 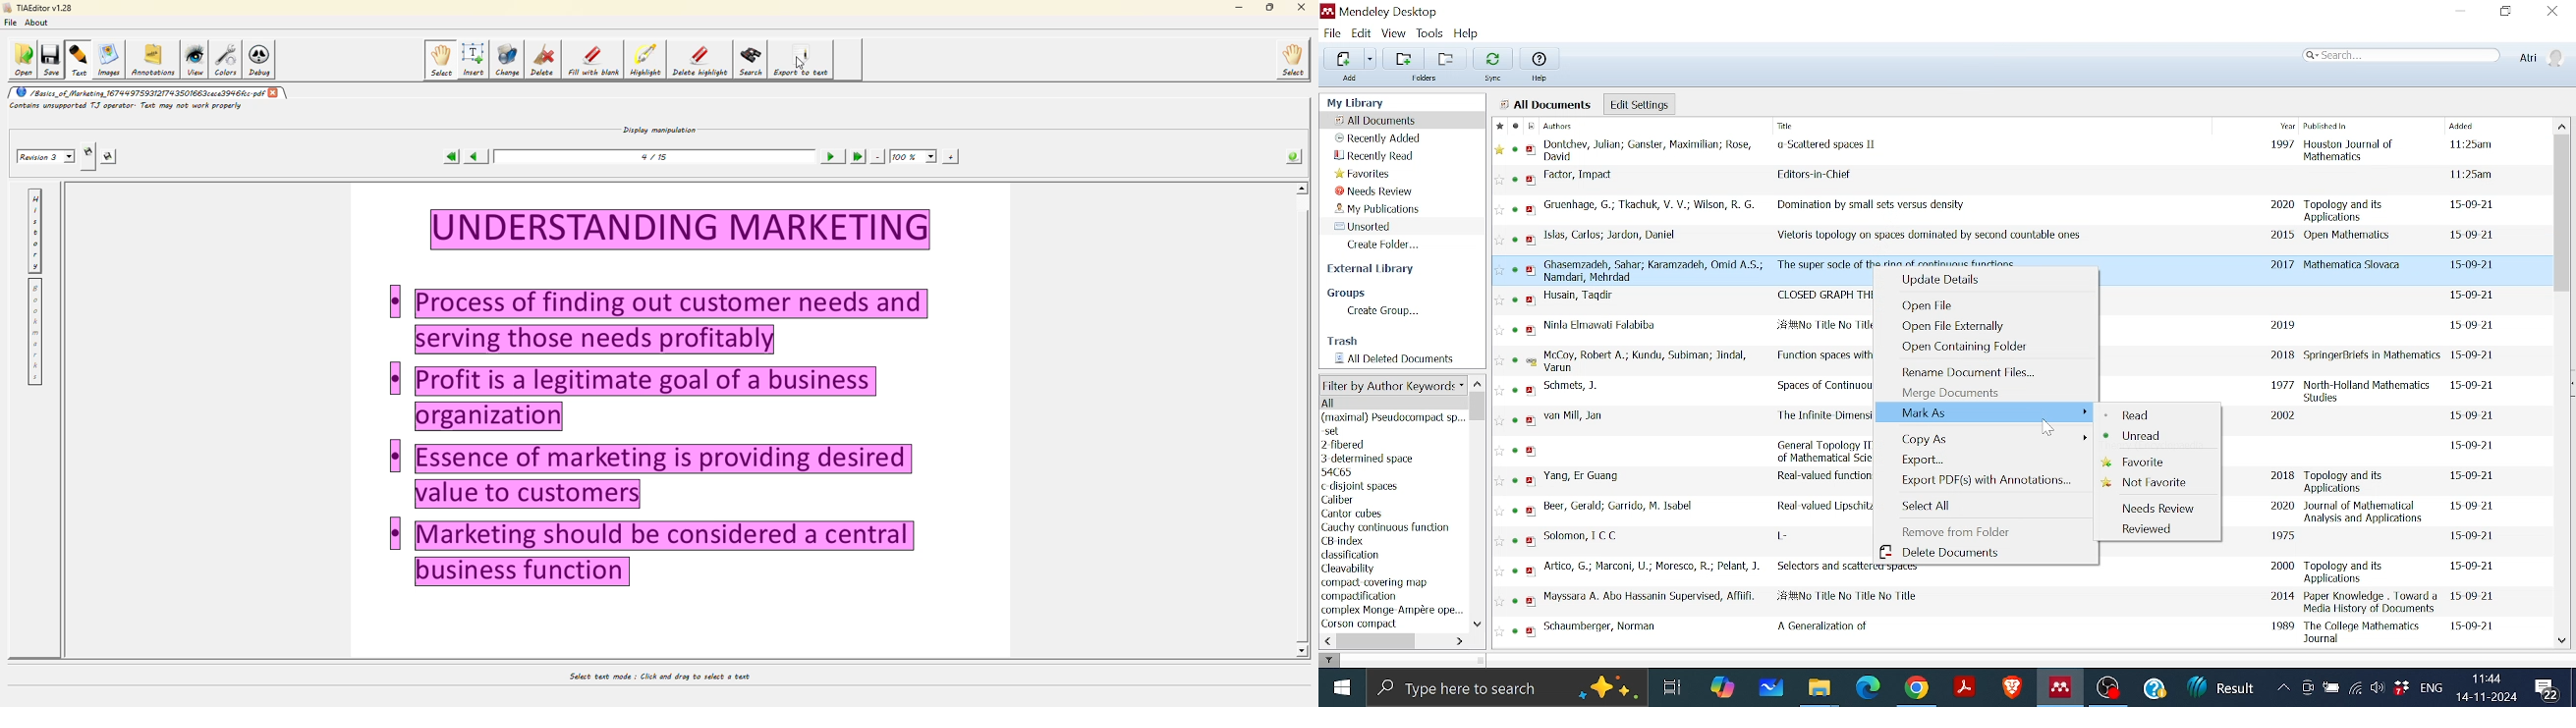 I want to click on 2-fibered, so click(x=1347, y=445).